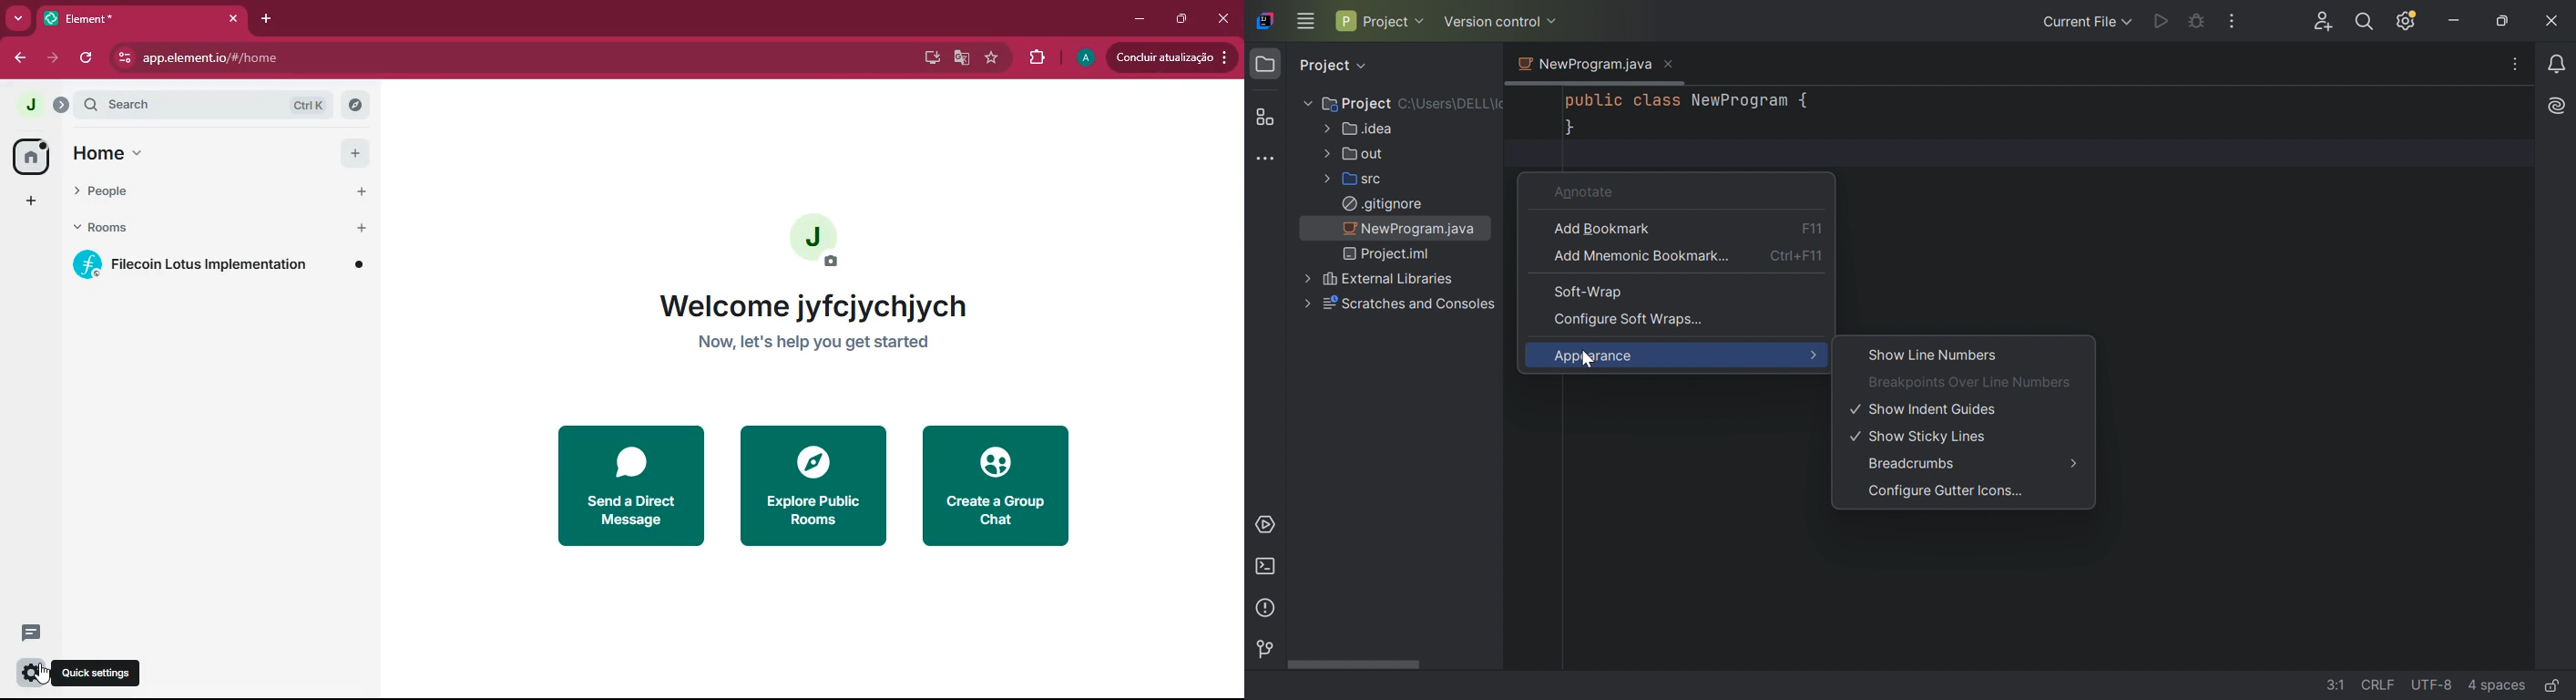  I want to click on Drop Down, so click(1423, 21).